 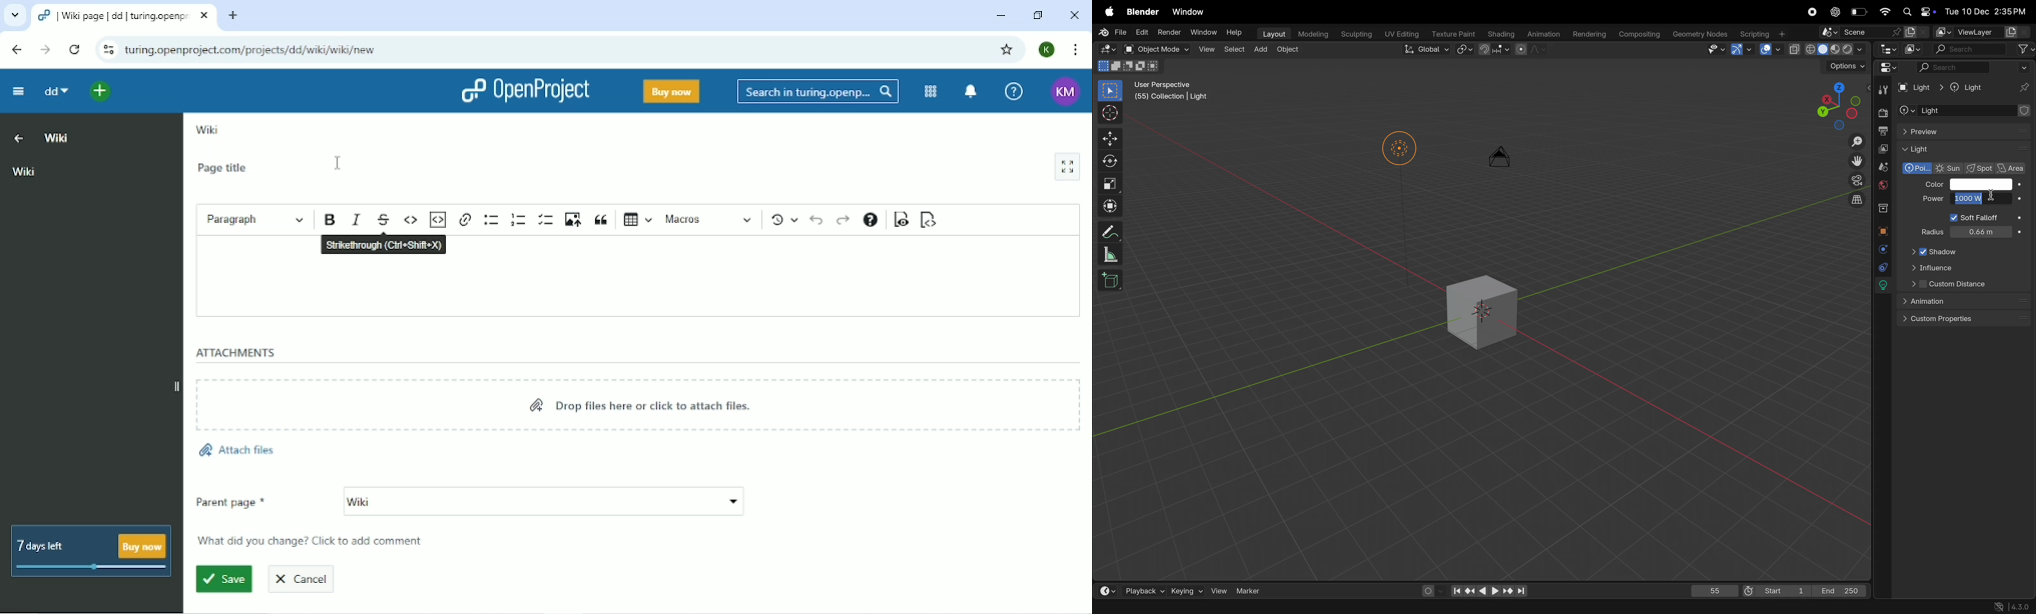 What do you see at coordinates (1880, 249) in the screenshot?
I see `physics` at bounding box center [1880, 249].